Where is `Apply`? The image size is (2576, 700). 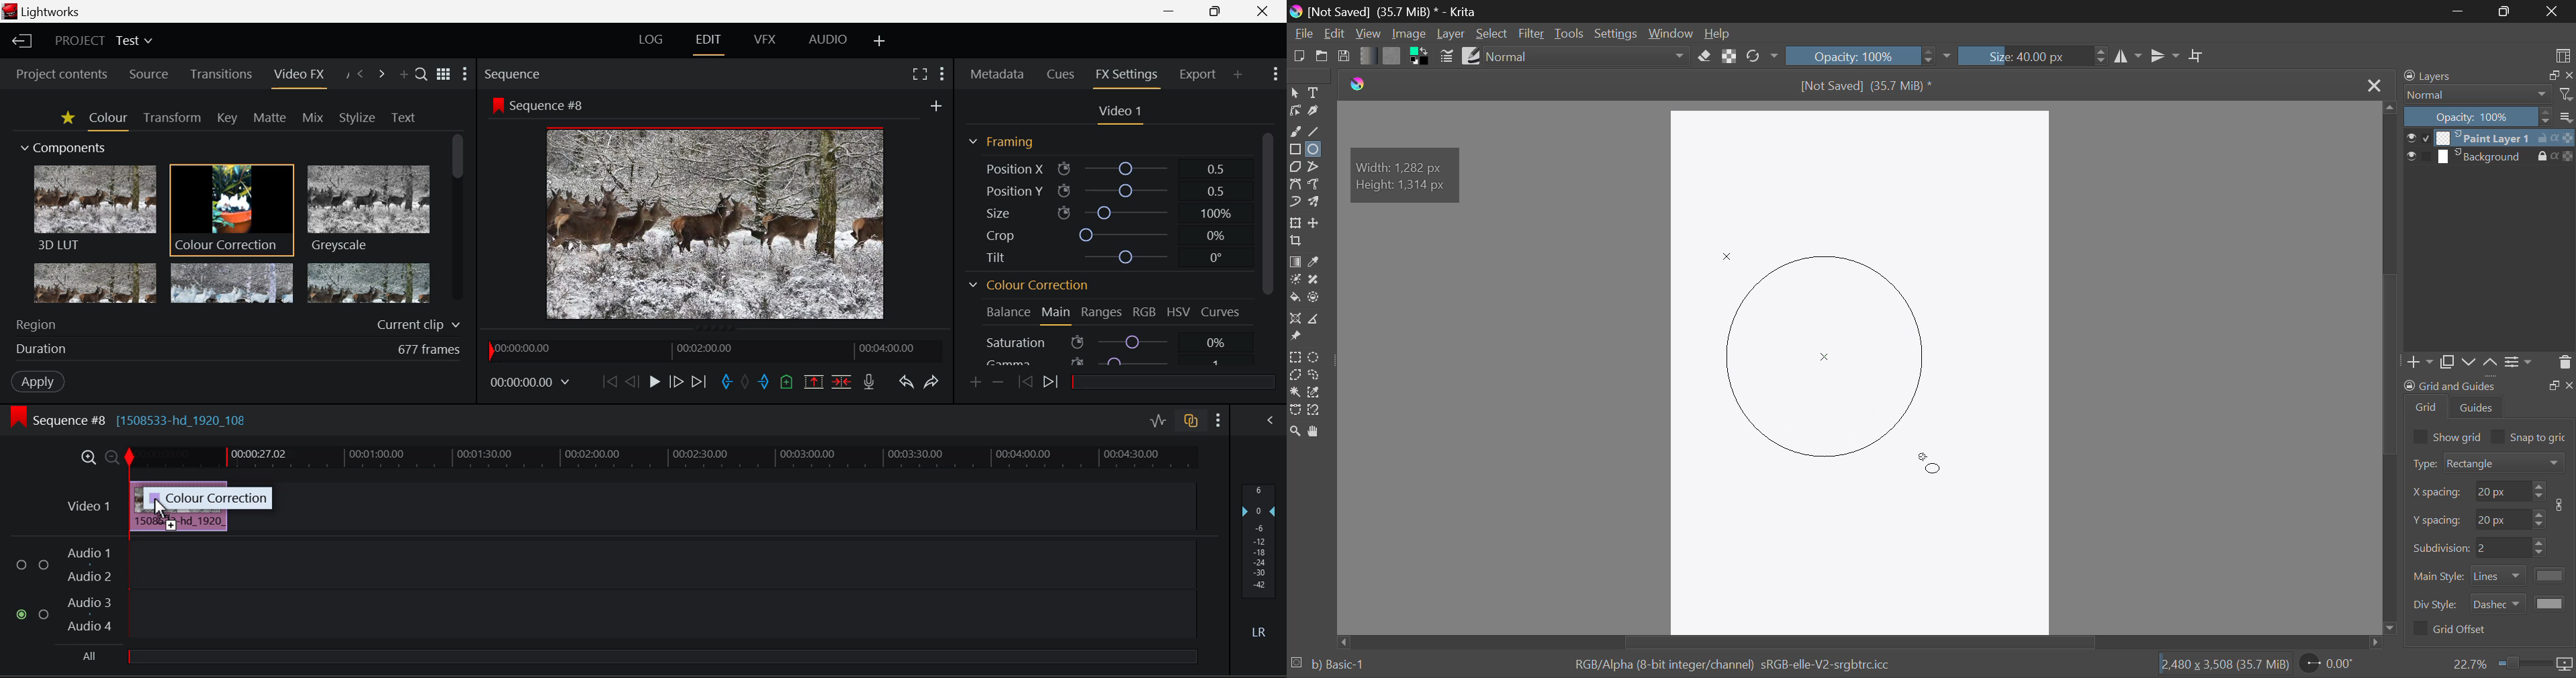 Apply is located at coordinates (40, 381).